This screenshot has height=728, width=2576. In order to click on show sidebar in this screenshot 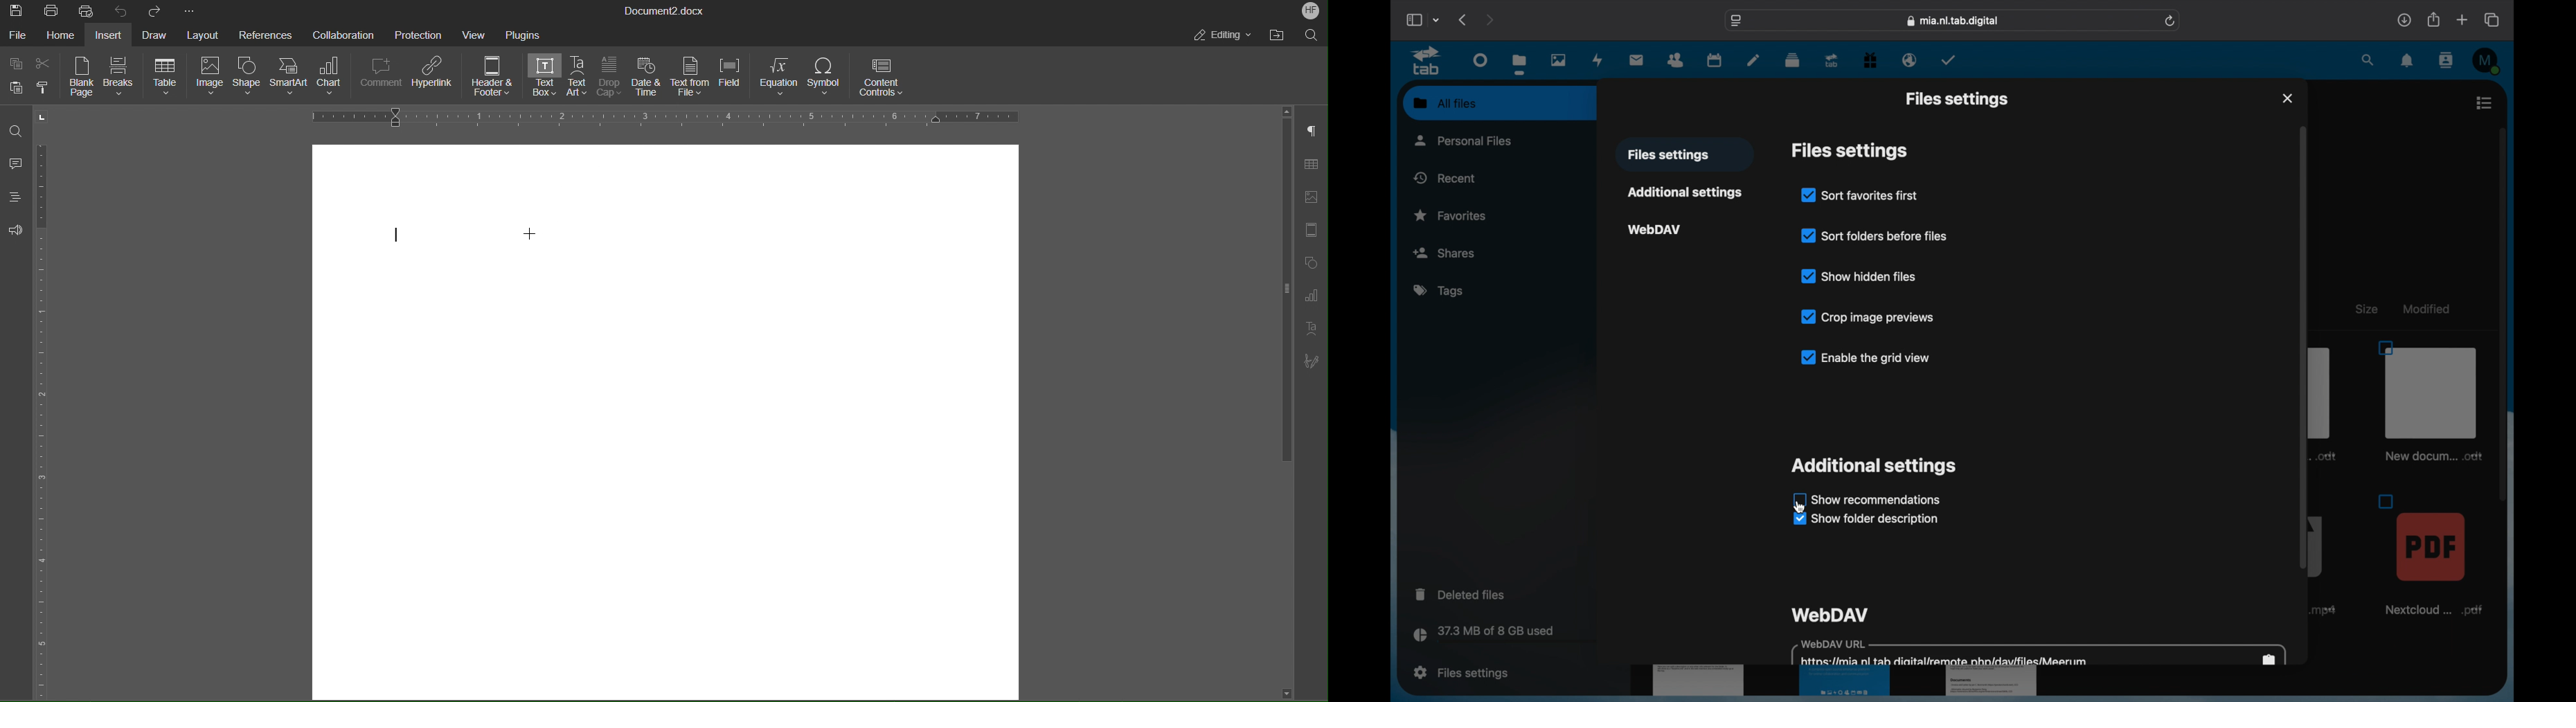, I will do `click(1413, 20)`.